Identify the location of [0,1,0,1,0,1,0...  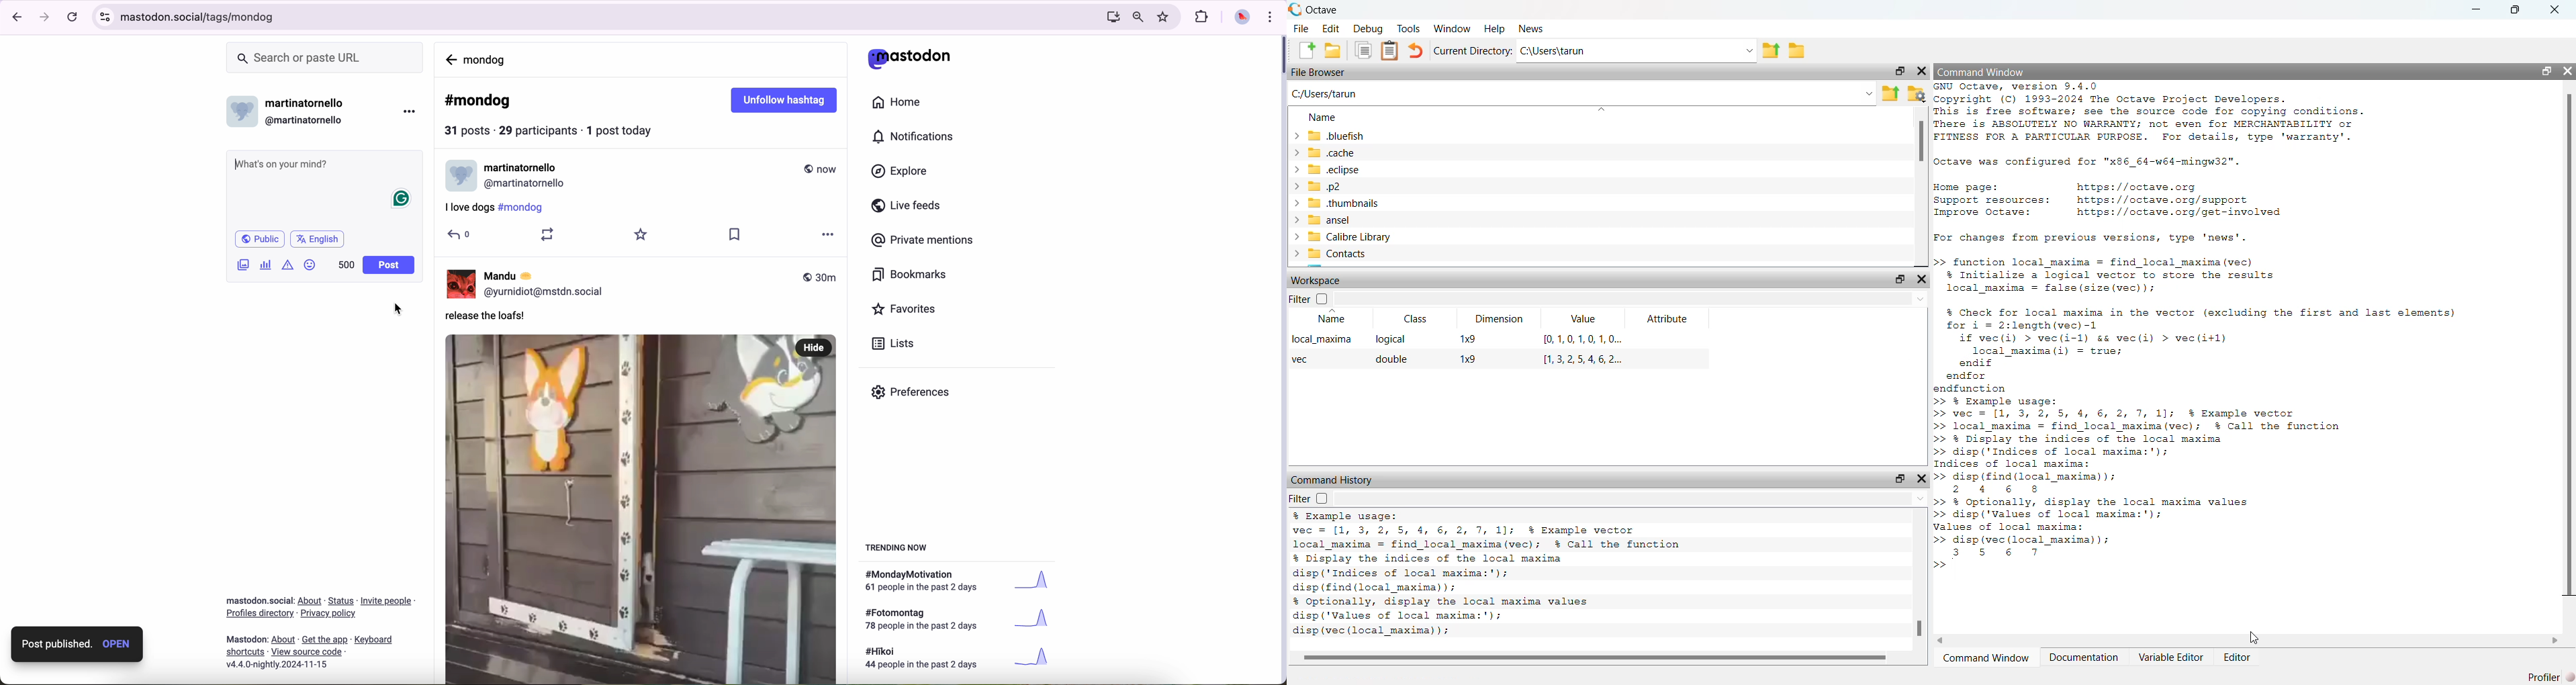
(1584, 339).